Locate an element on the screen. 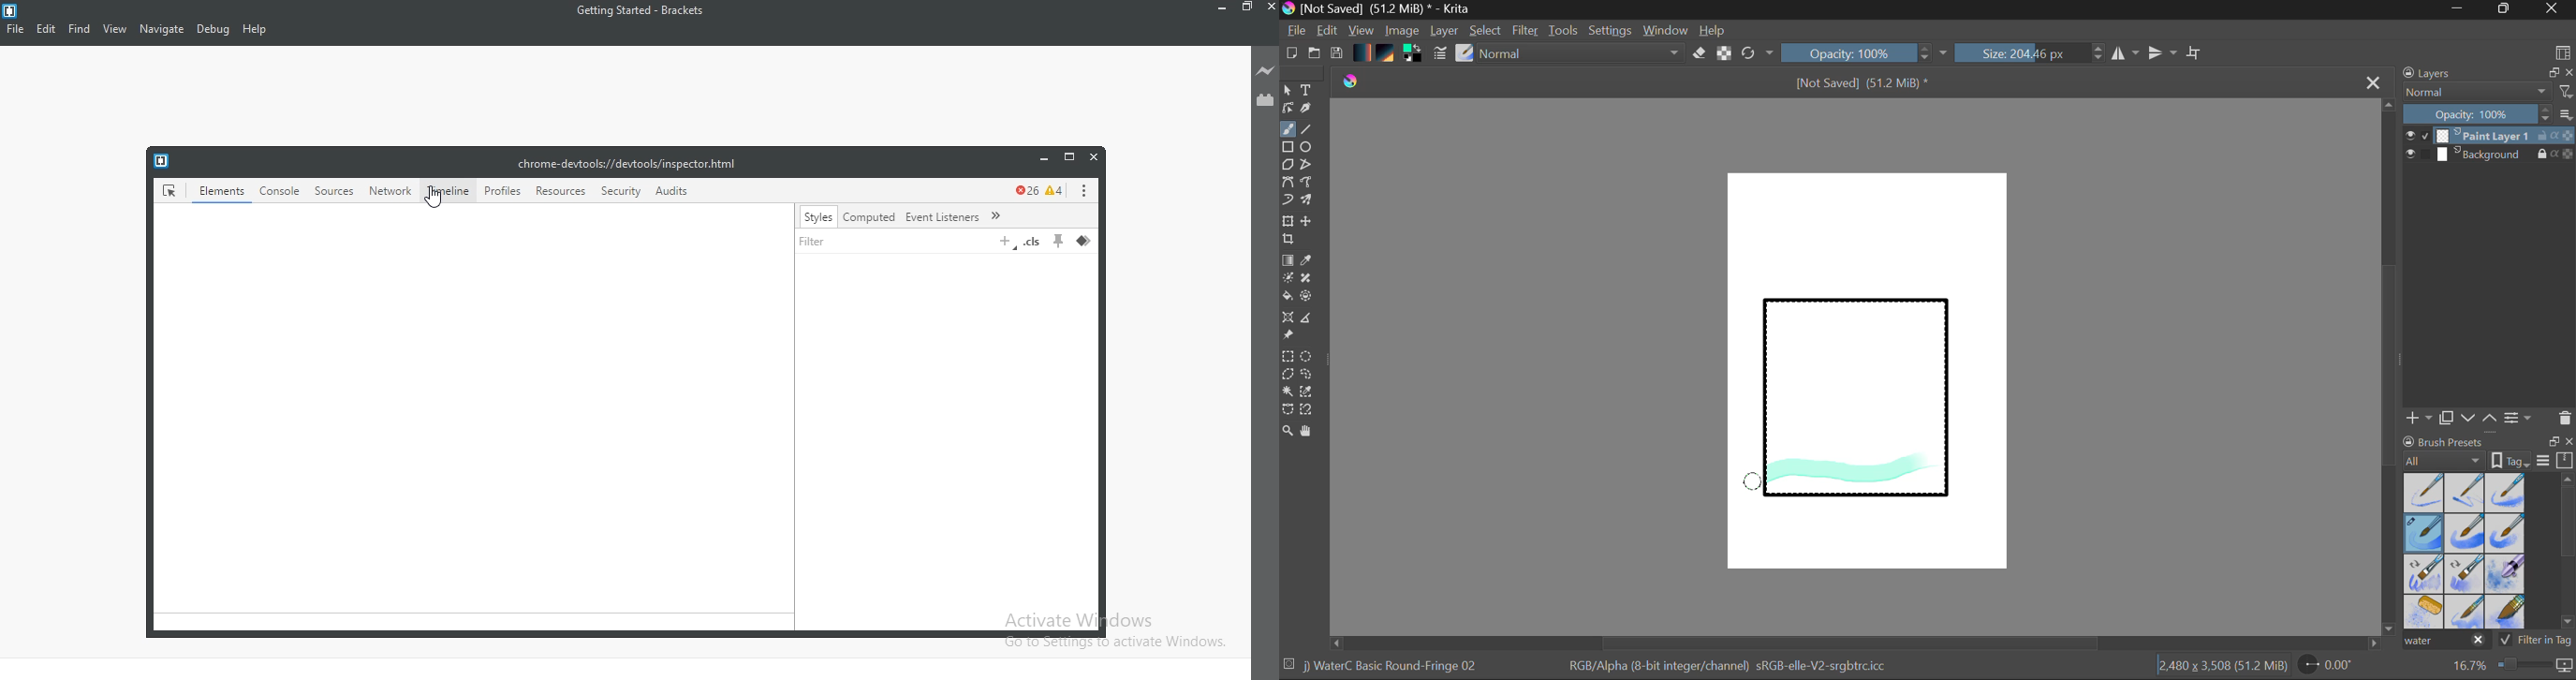  Minimize is located at coordinates (1222, 7).